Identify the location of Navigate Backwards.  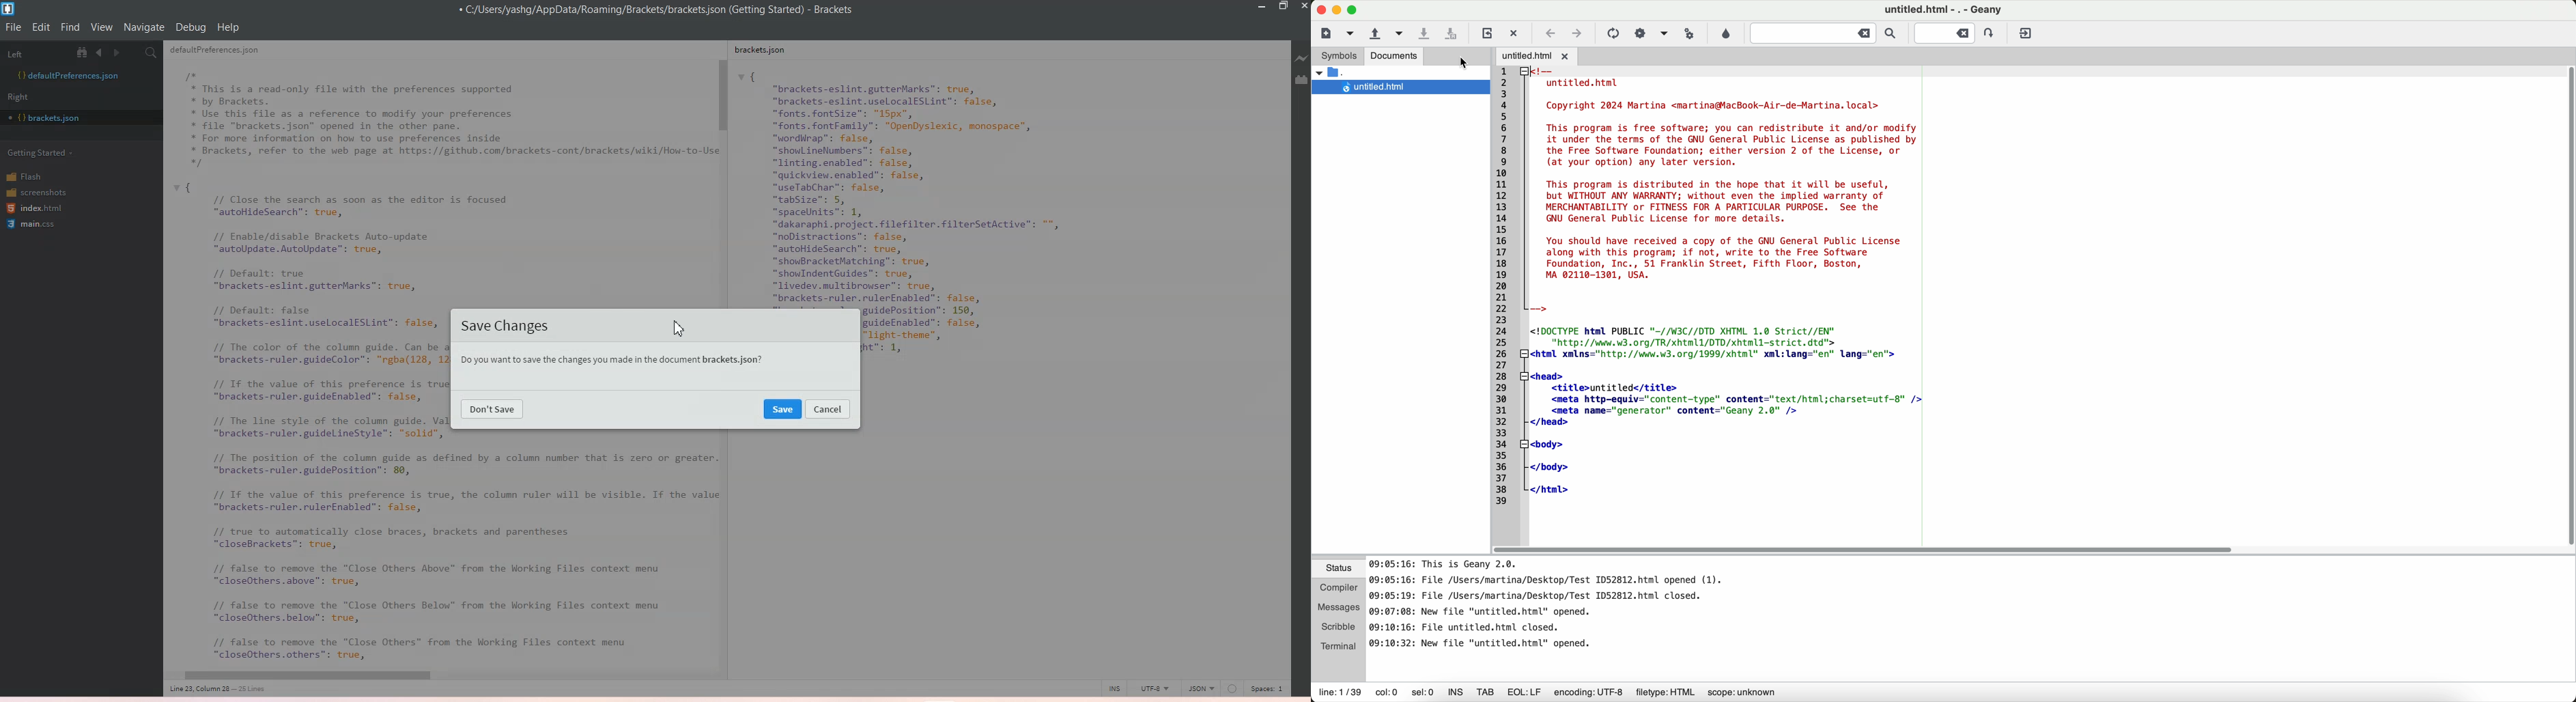
(102, 53).